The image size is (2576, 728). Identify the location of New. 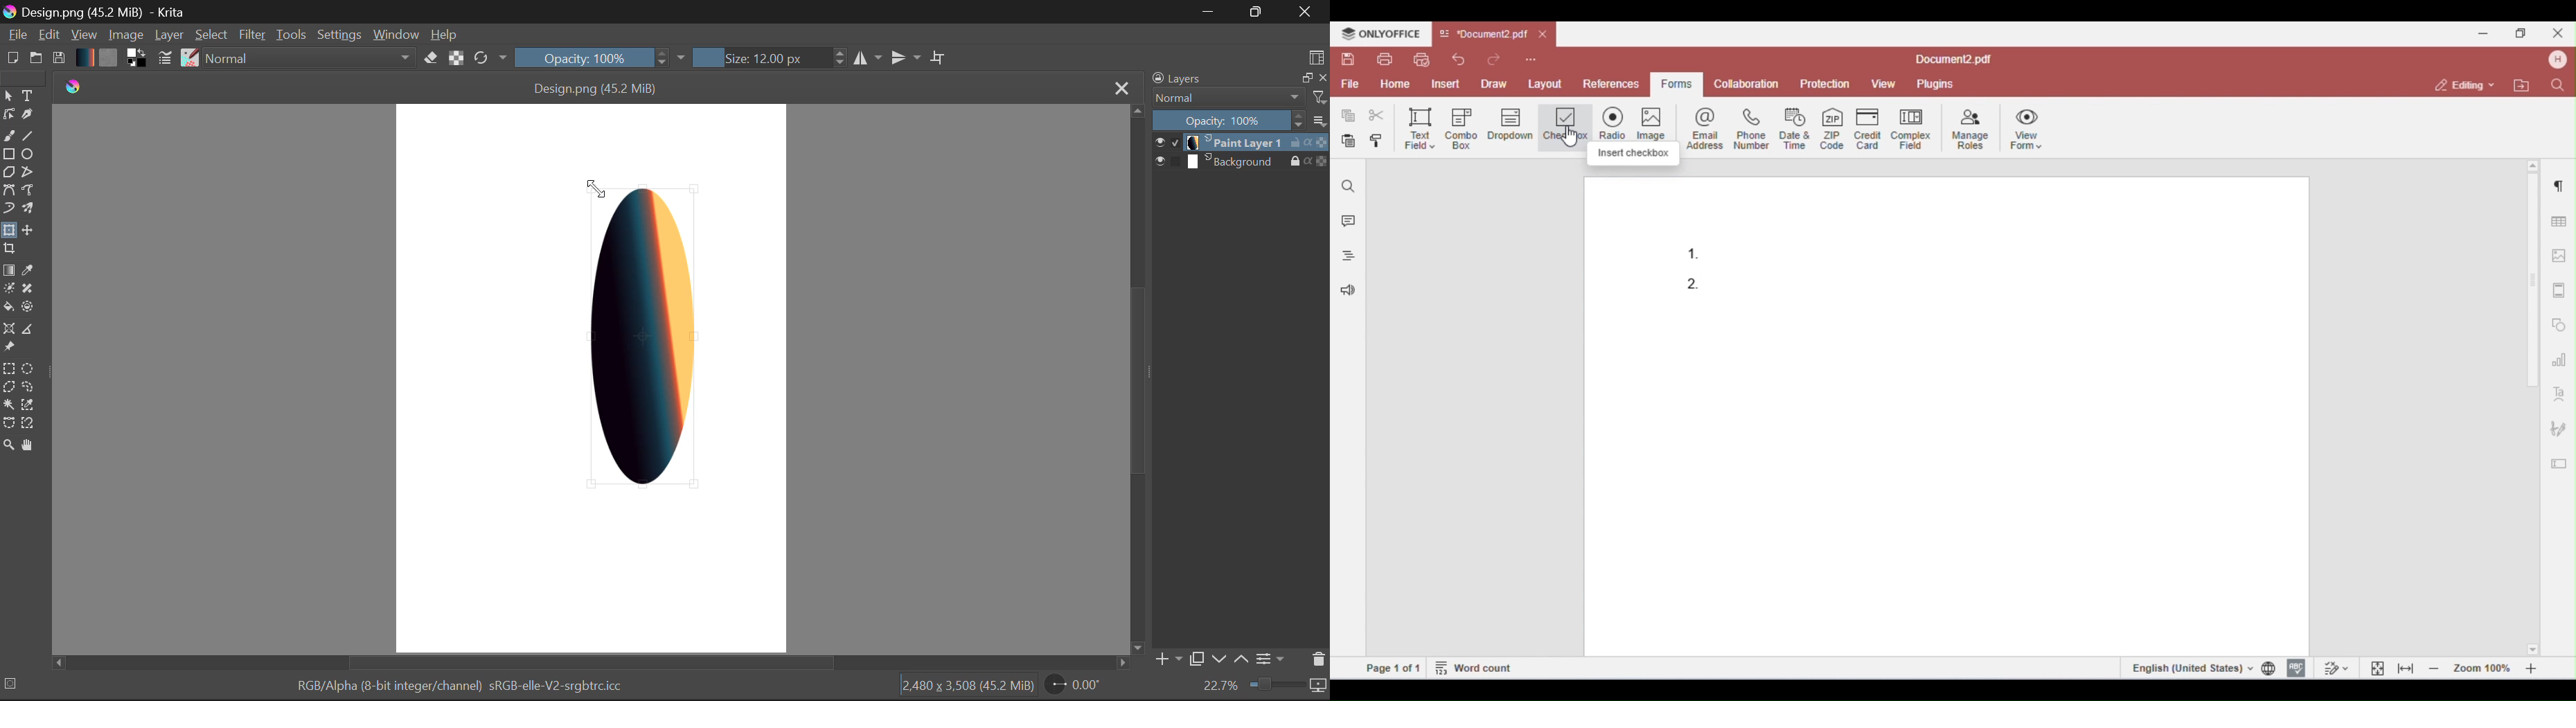
(11, 59).